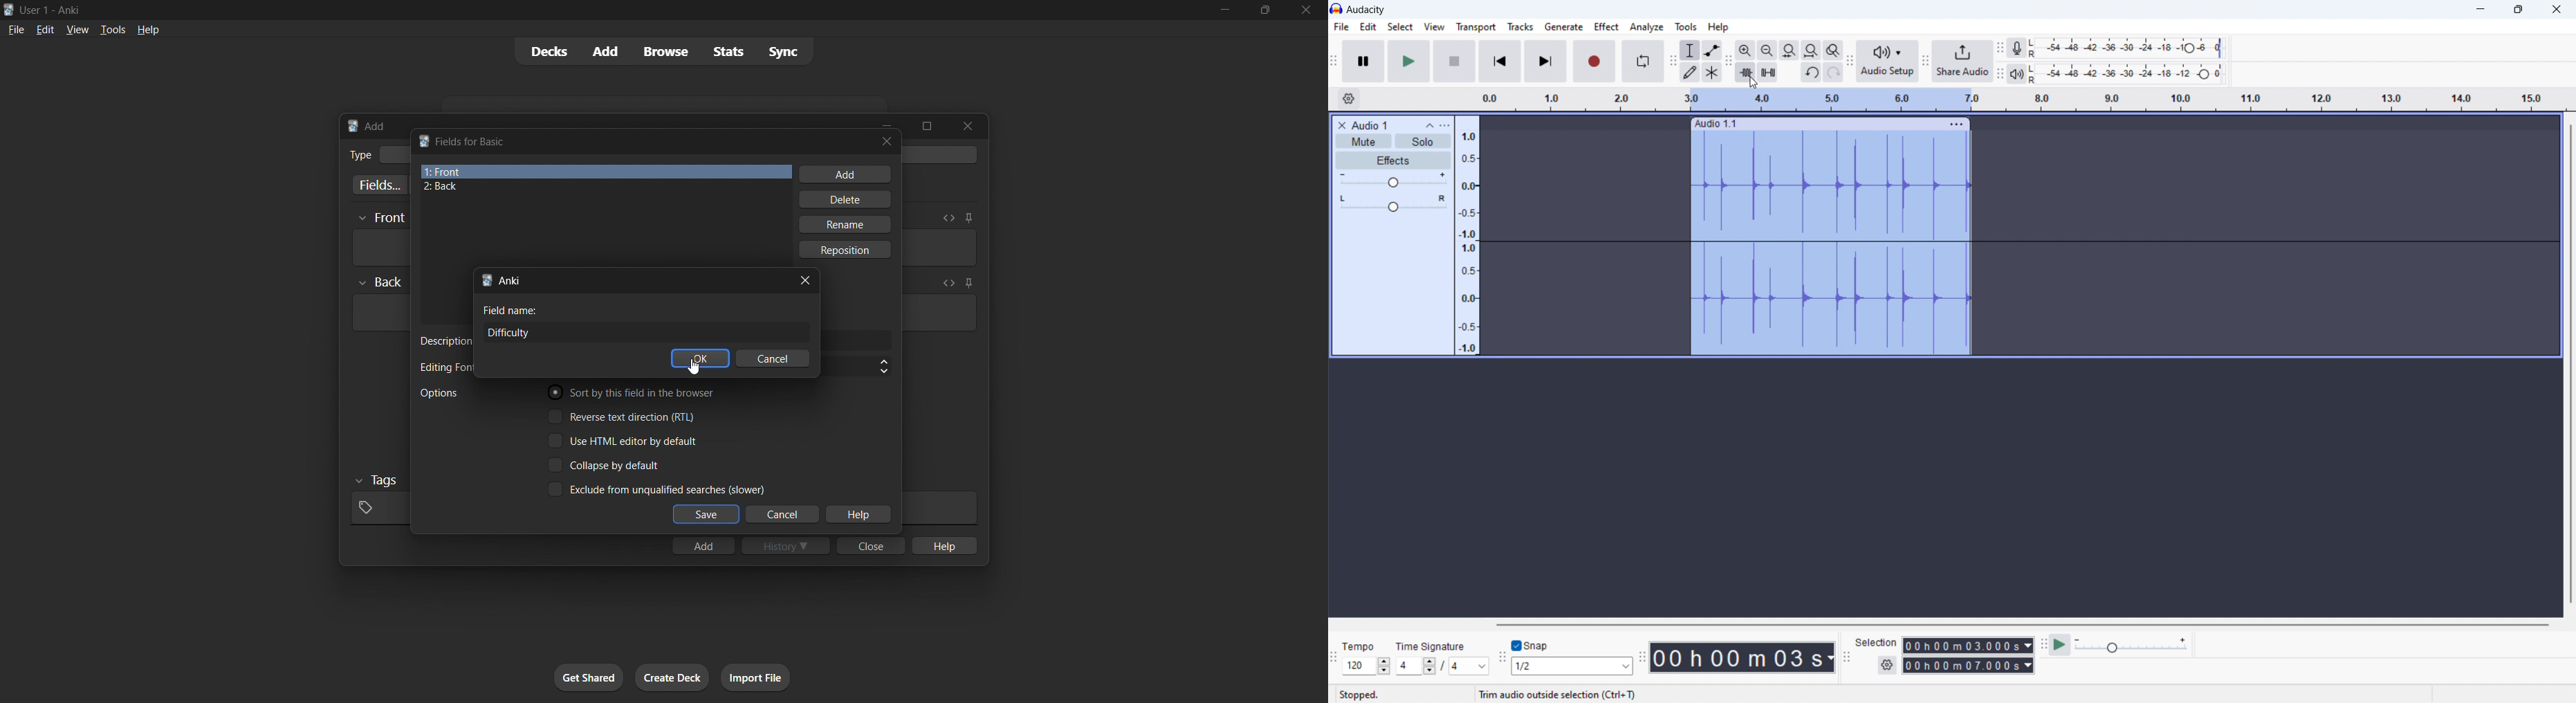 The image size is (2576, 728). I want to click on add field title bar, so click(510, 280).